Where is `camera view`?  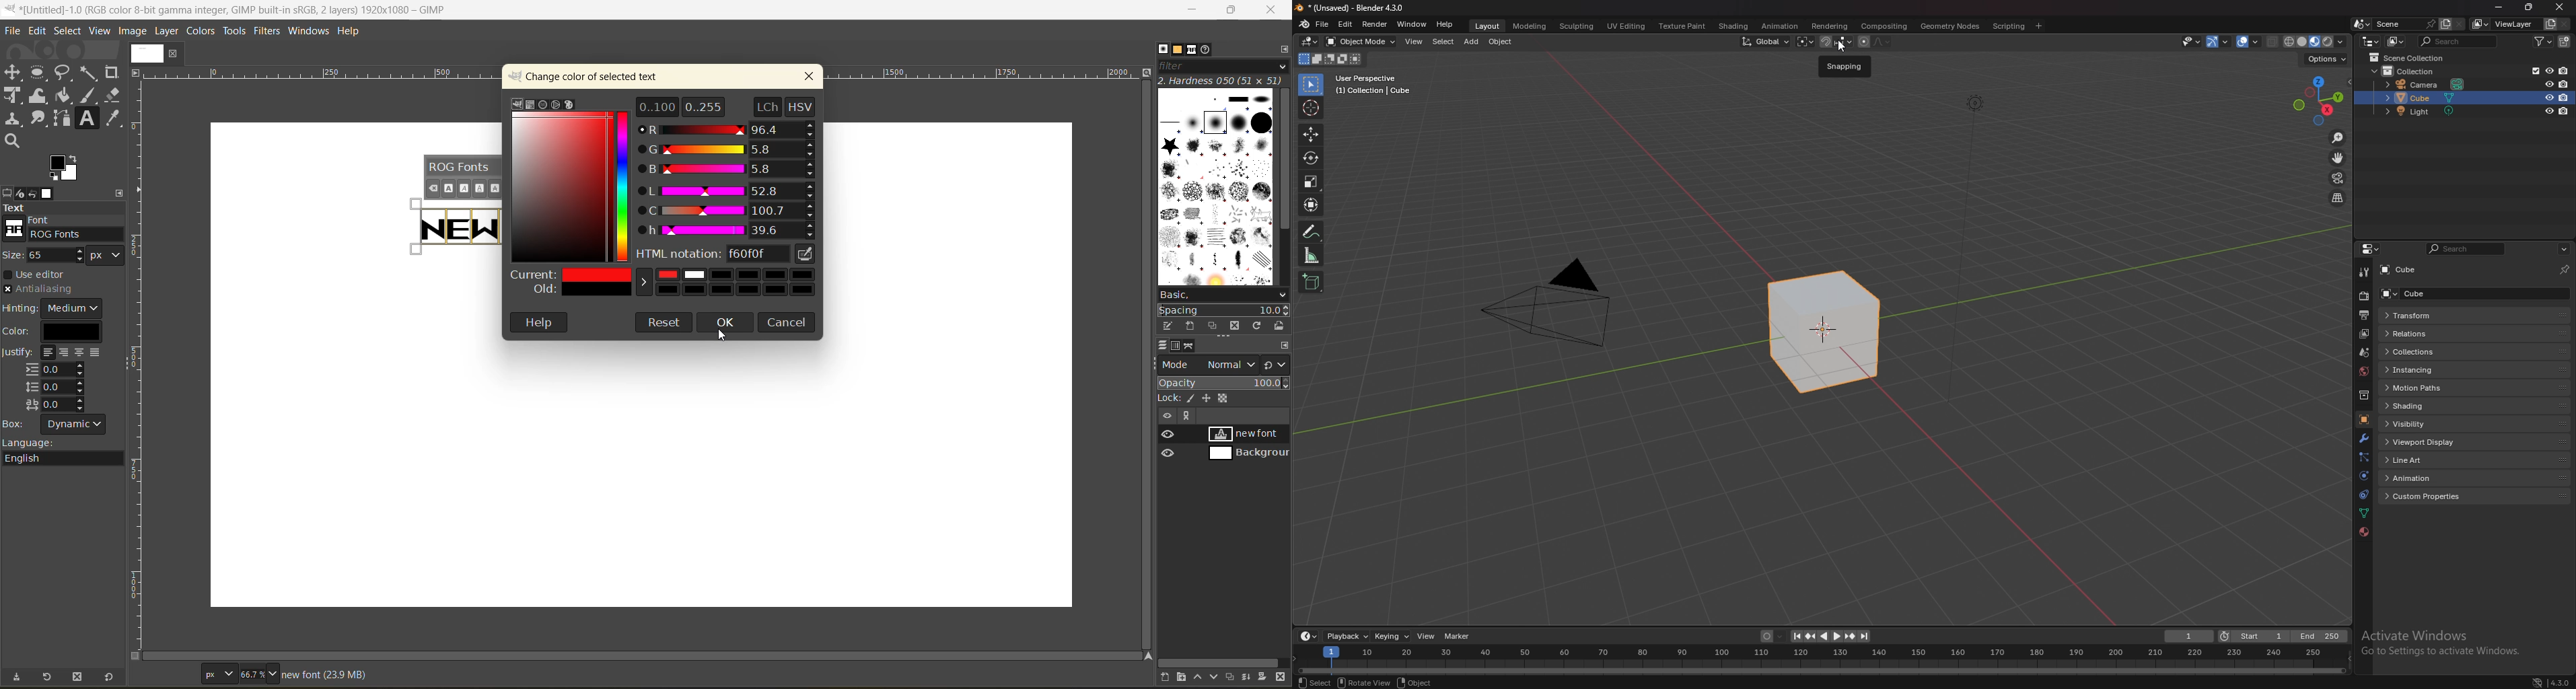
camera view is located at coordinates (2339, 177).